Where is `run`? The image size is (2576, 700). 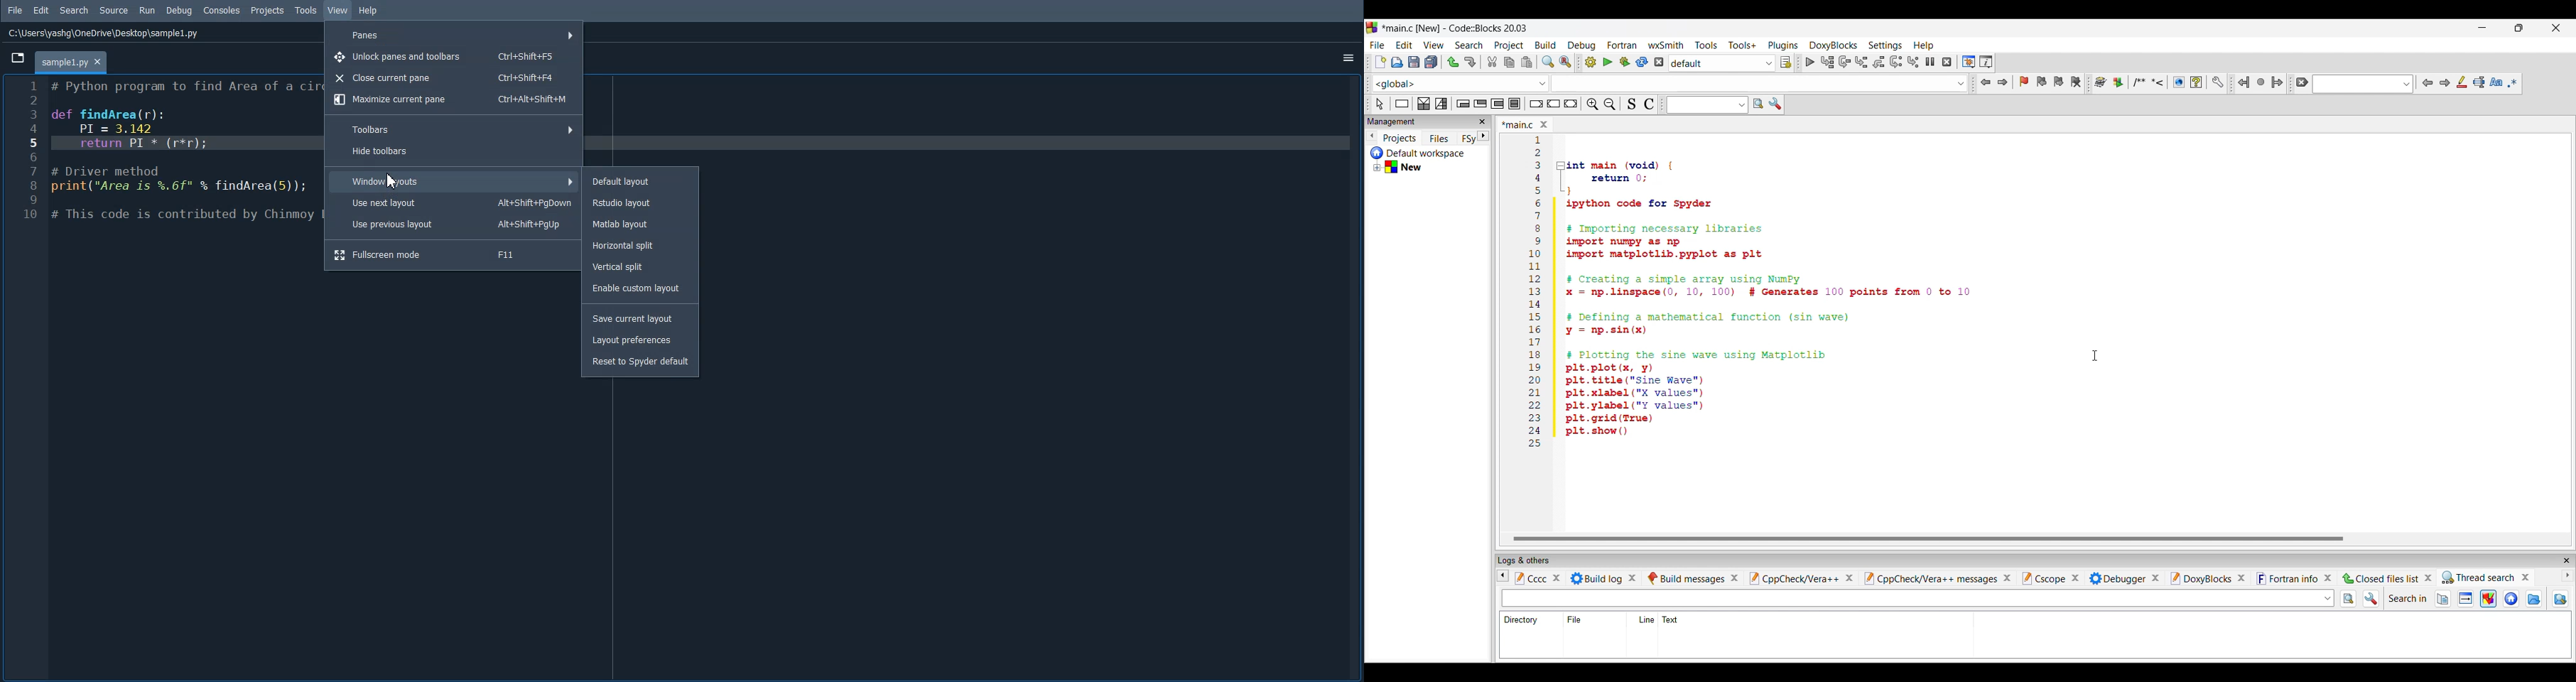 run is located at coordinates (1608, 63).